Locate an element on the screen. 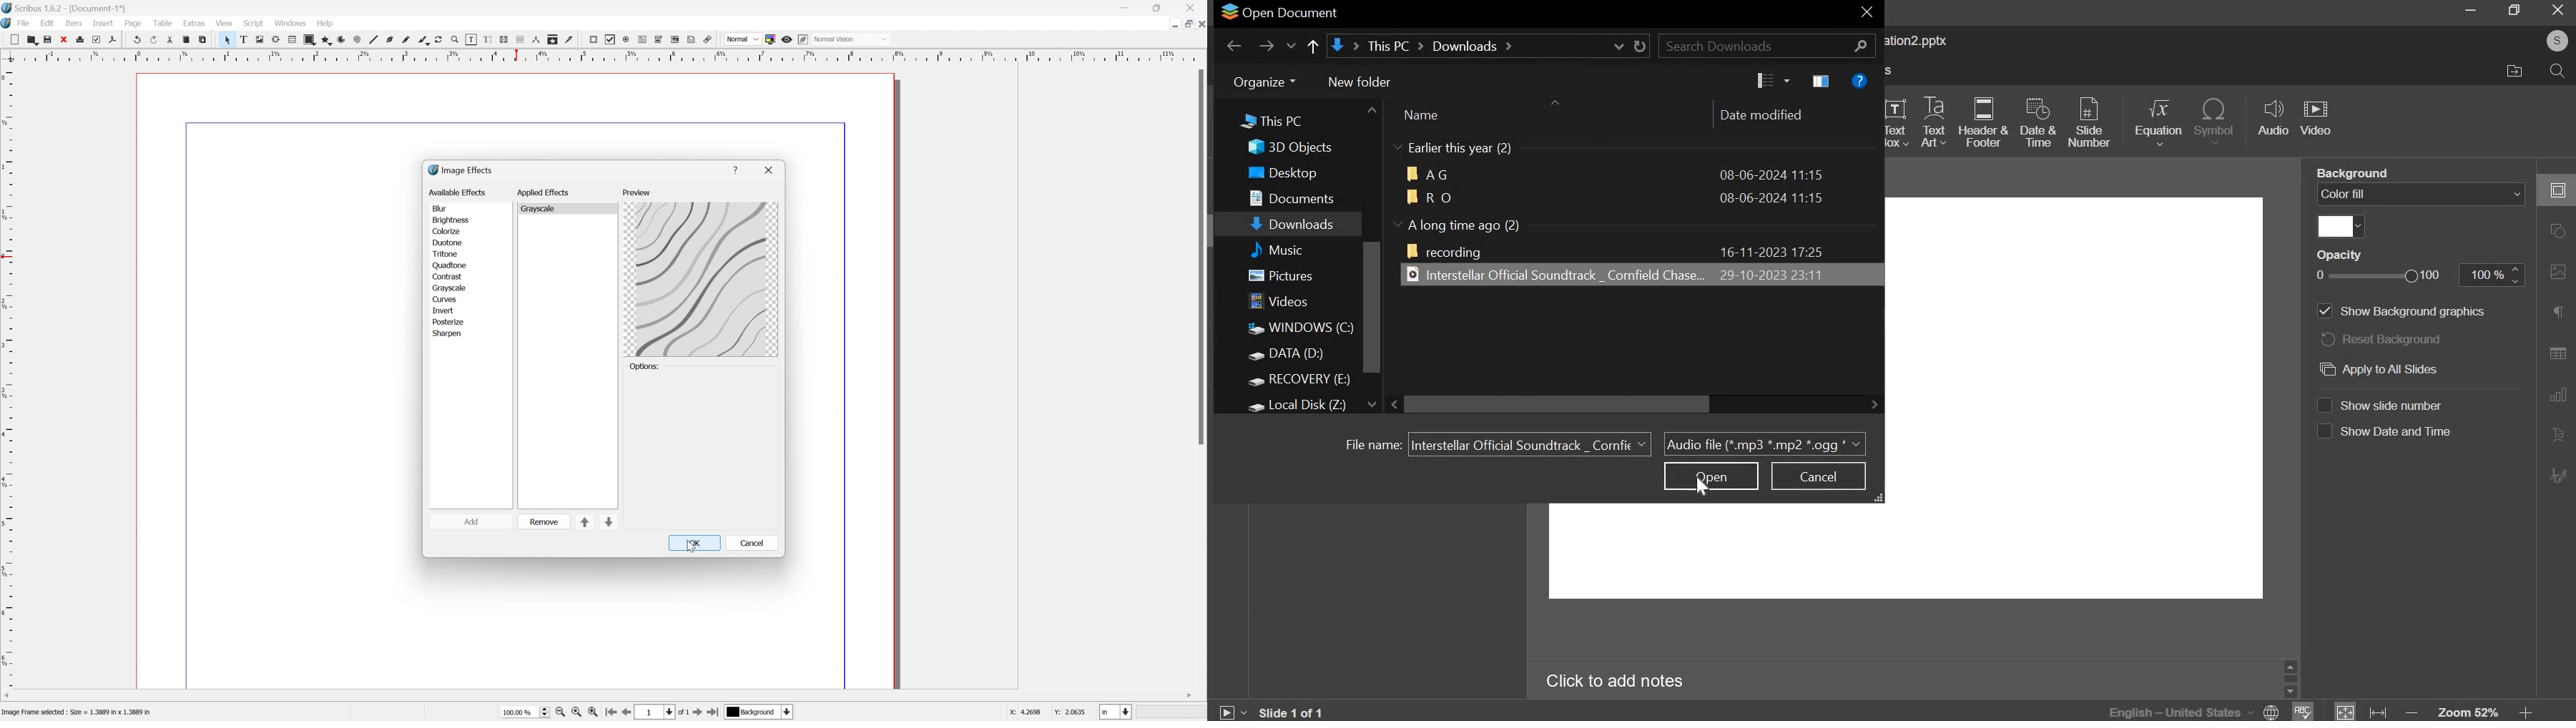 Image resolution: width=2576 pixels, height=728 pixels. opacity is located at coordinates (2339, 255).